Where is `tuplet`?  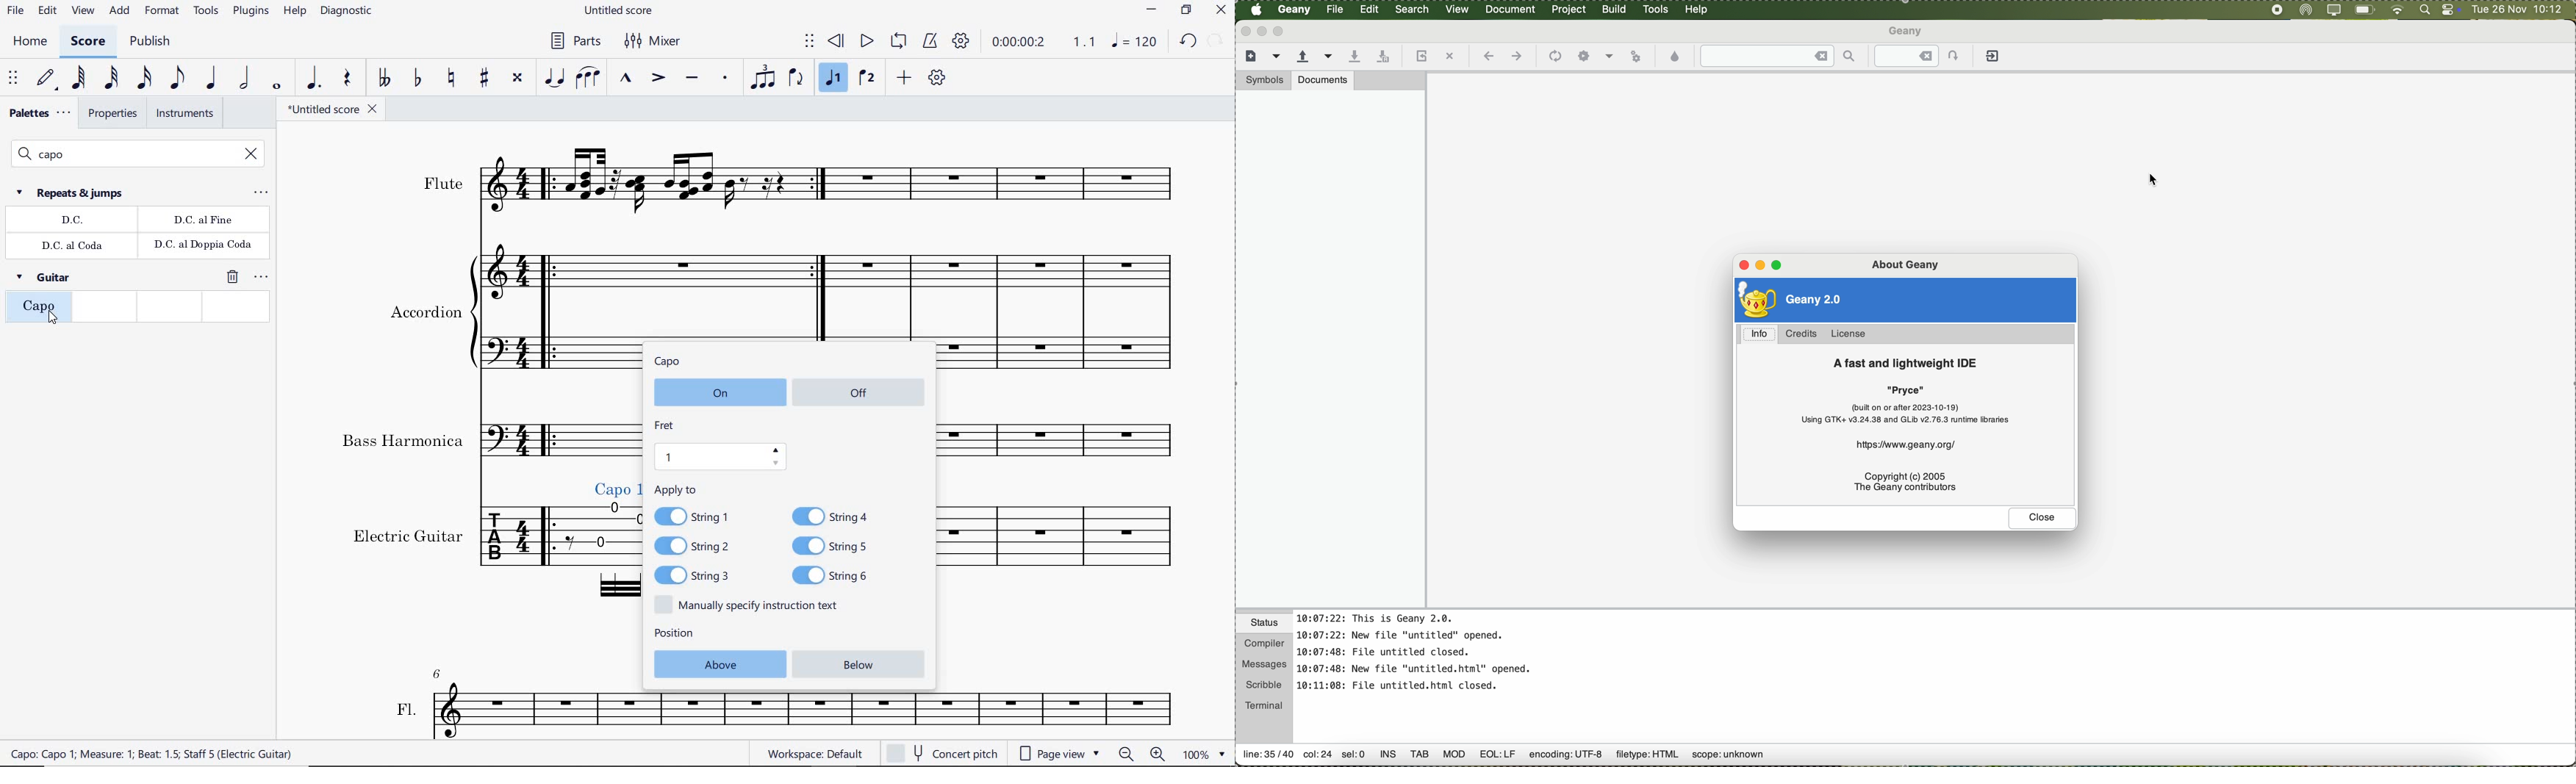 tuplet is located at coordinates (759, 79).